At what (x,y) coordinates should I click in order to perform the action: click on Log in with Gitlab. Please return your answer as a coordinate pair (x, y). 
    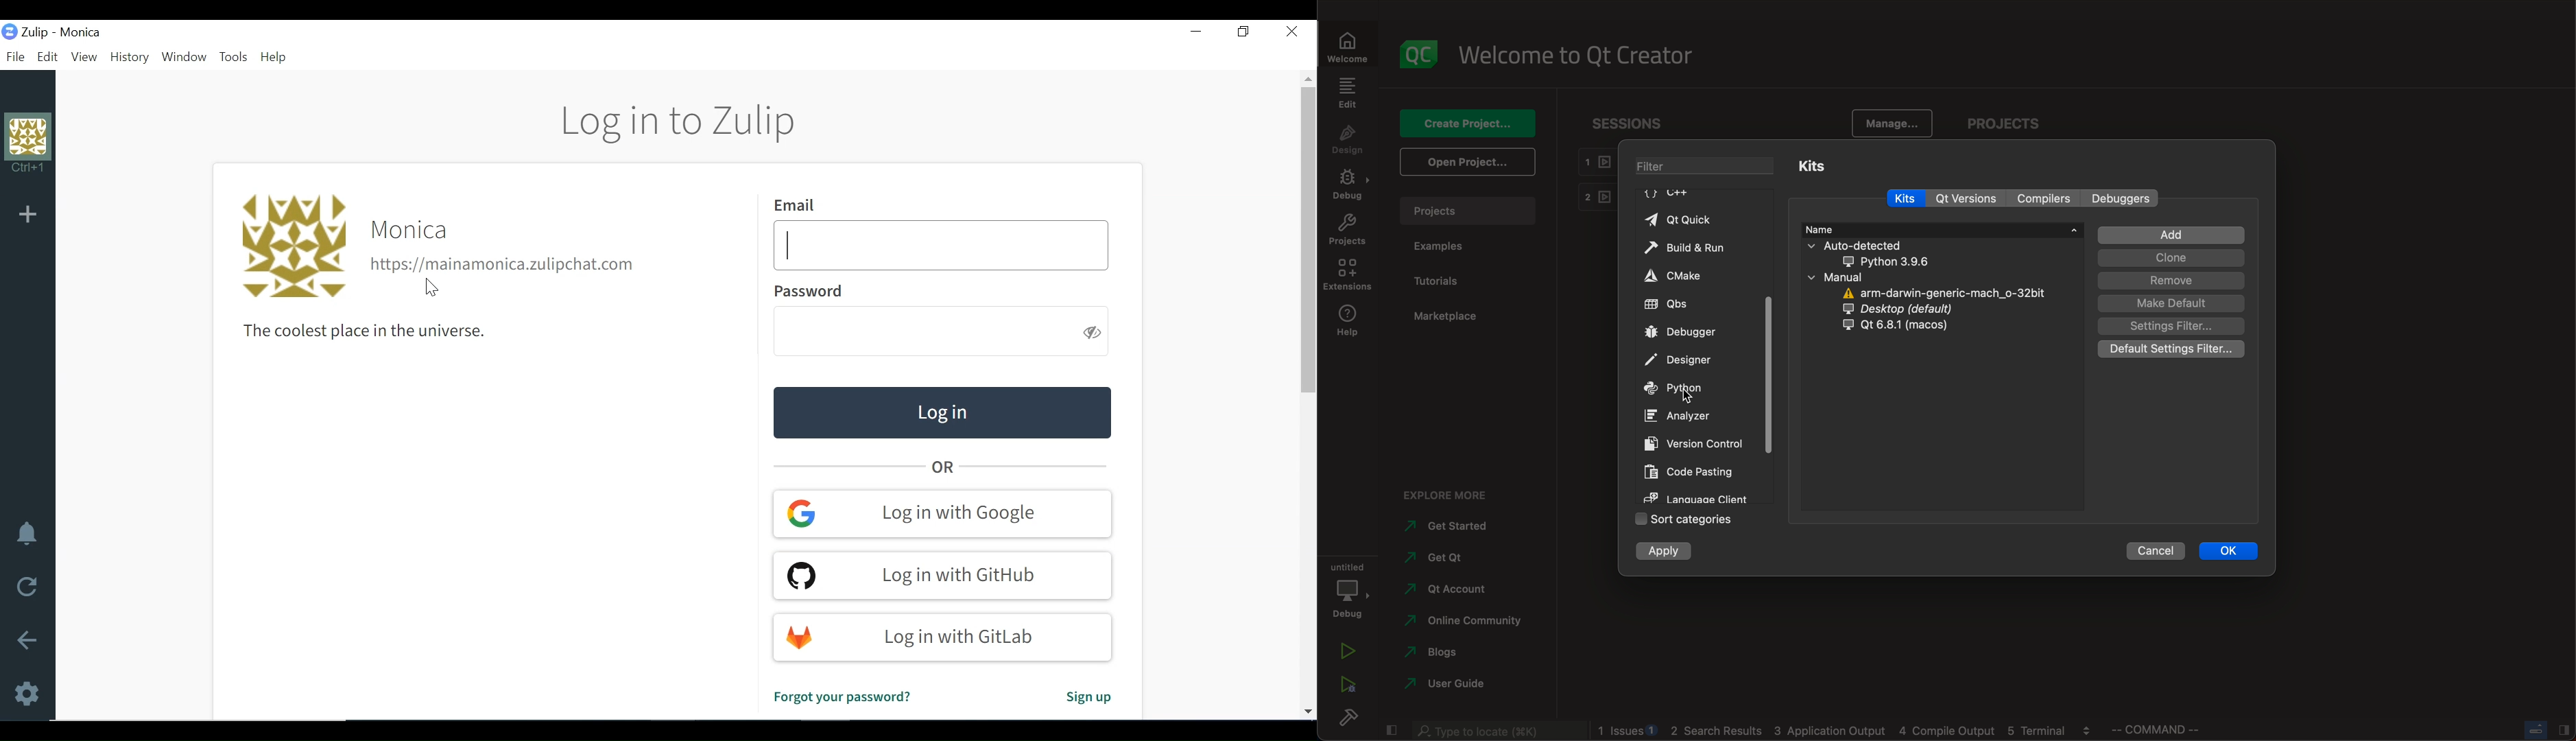
    Looking at the image, I should click on (944, 637).